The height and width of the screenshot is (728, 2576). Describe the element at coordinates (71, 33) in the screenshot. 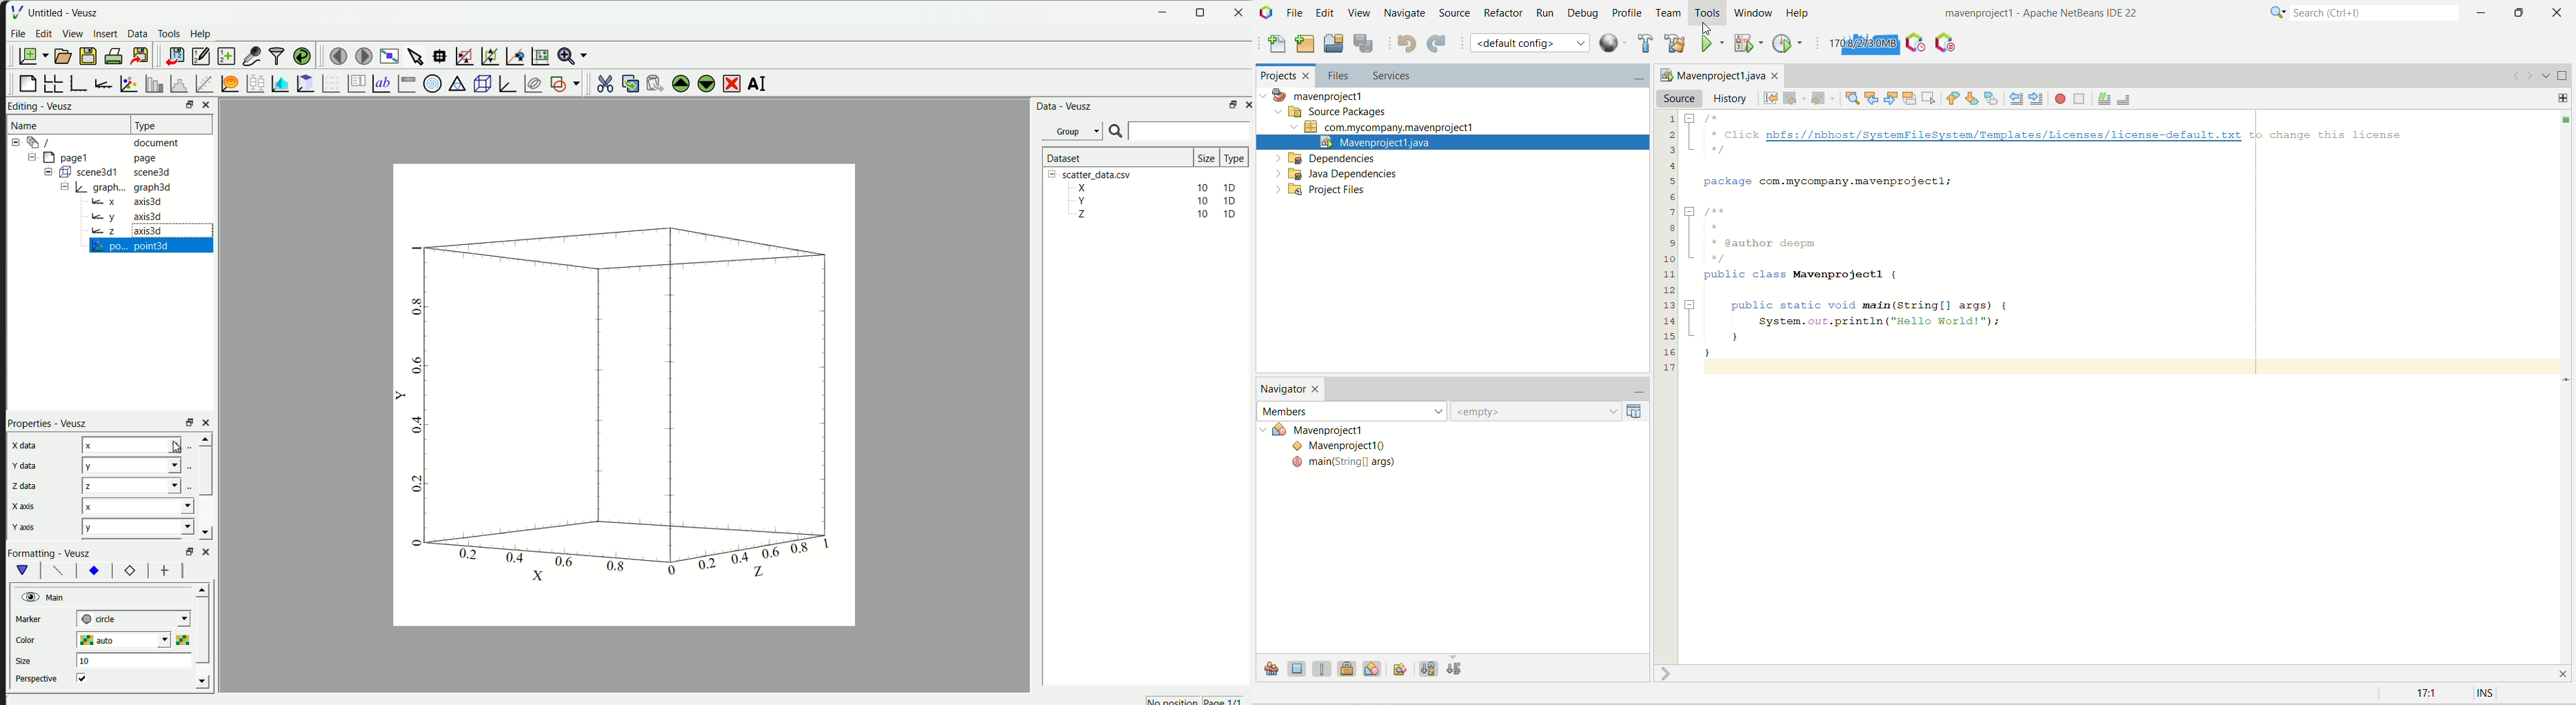

I see `View` at that location.